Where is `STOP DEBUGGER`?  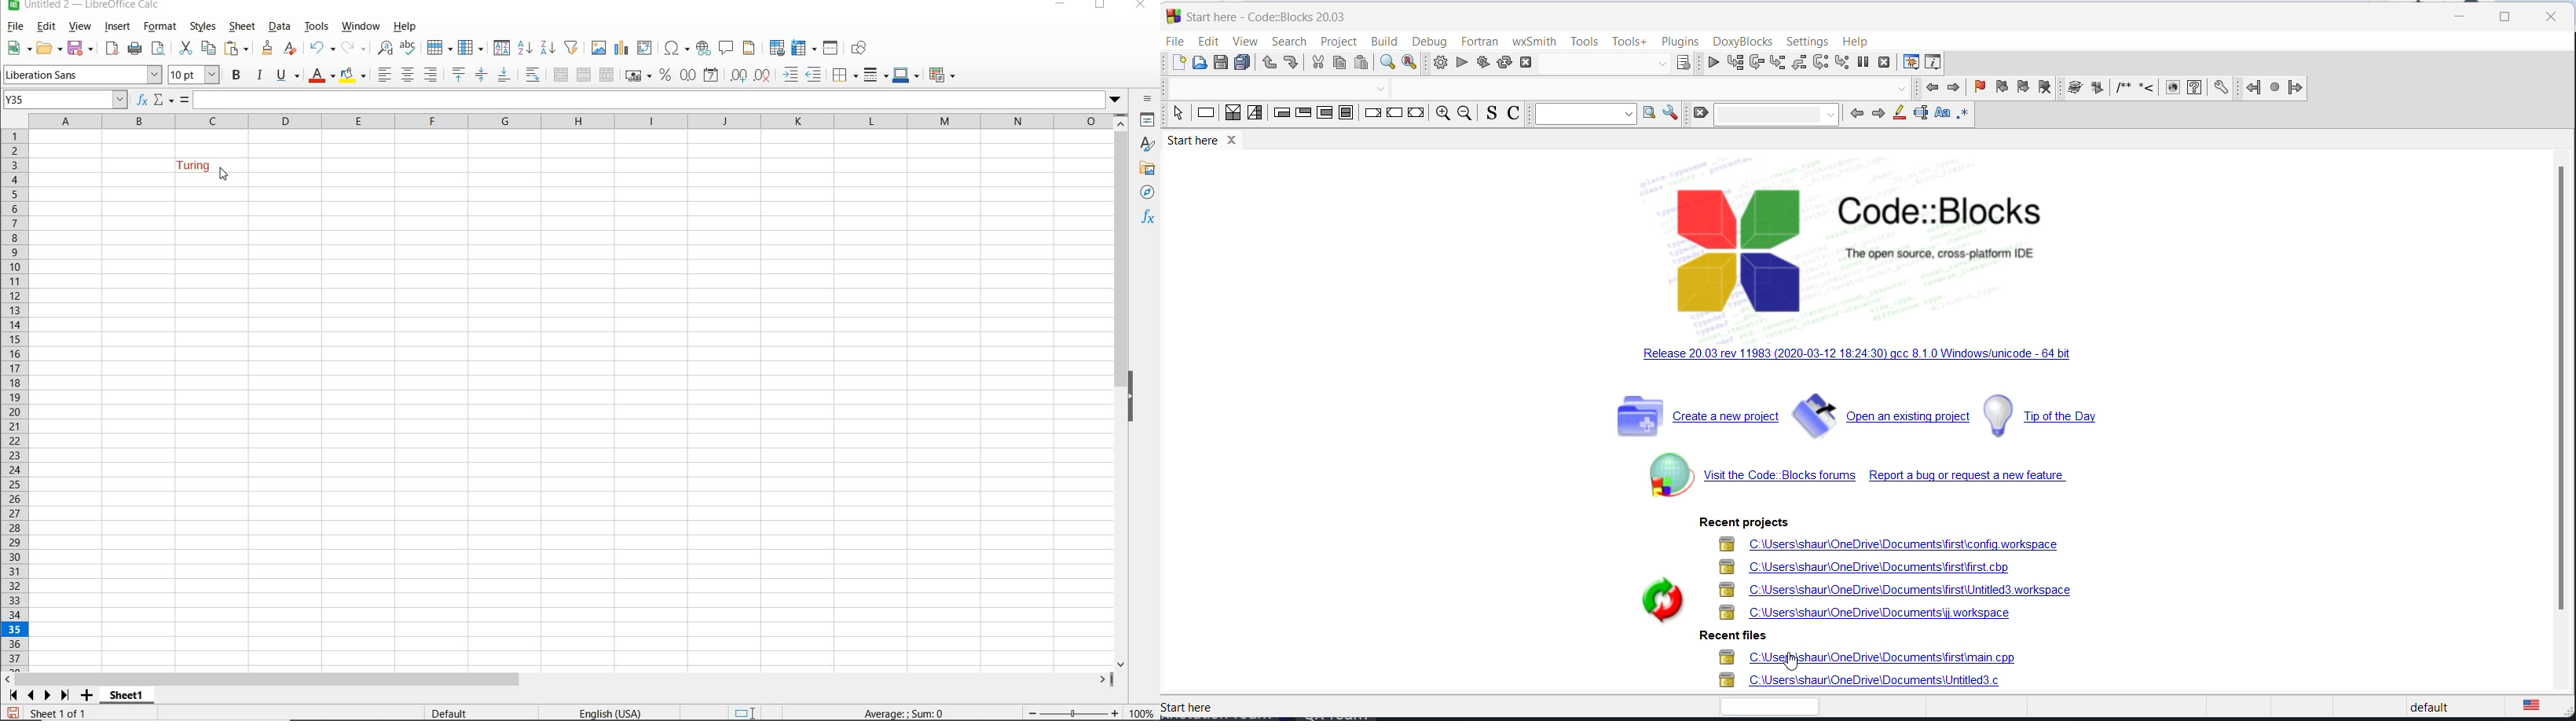 STOP DEBUGGER is located at coordinates (1885, 61).